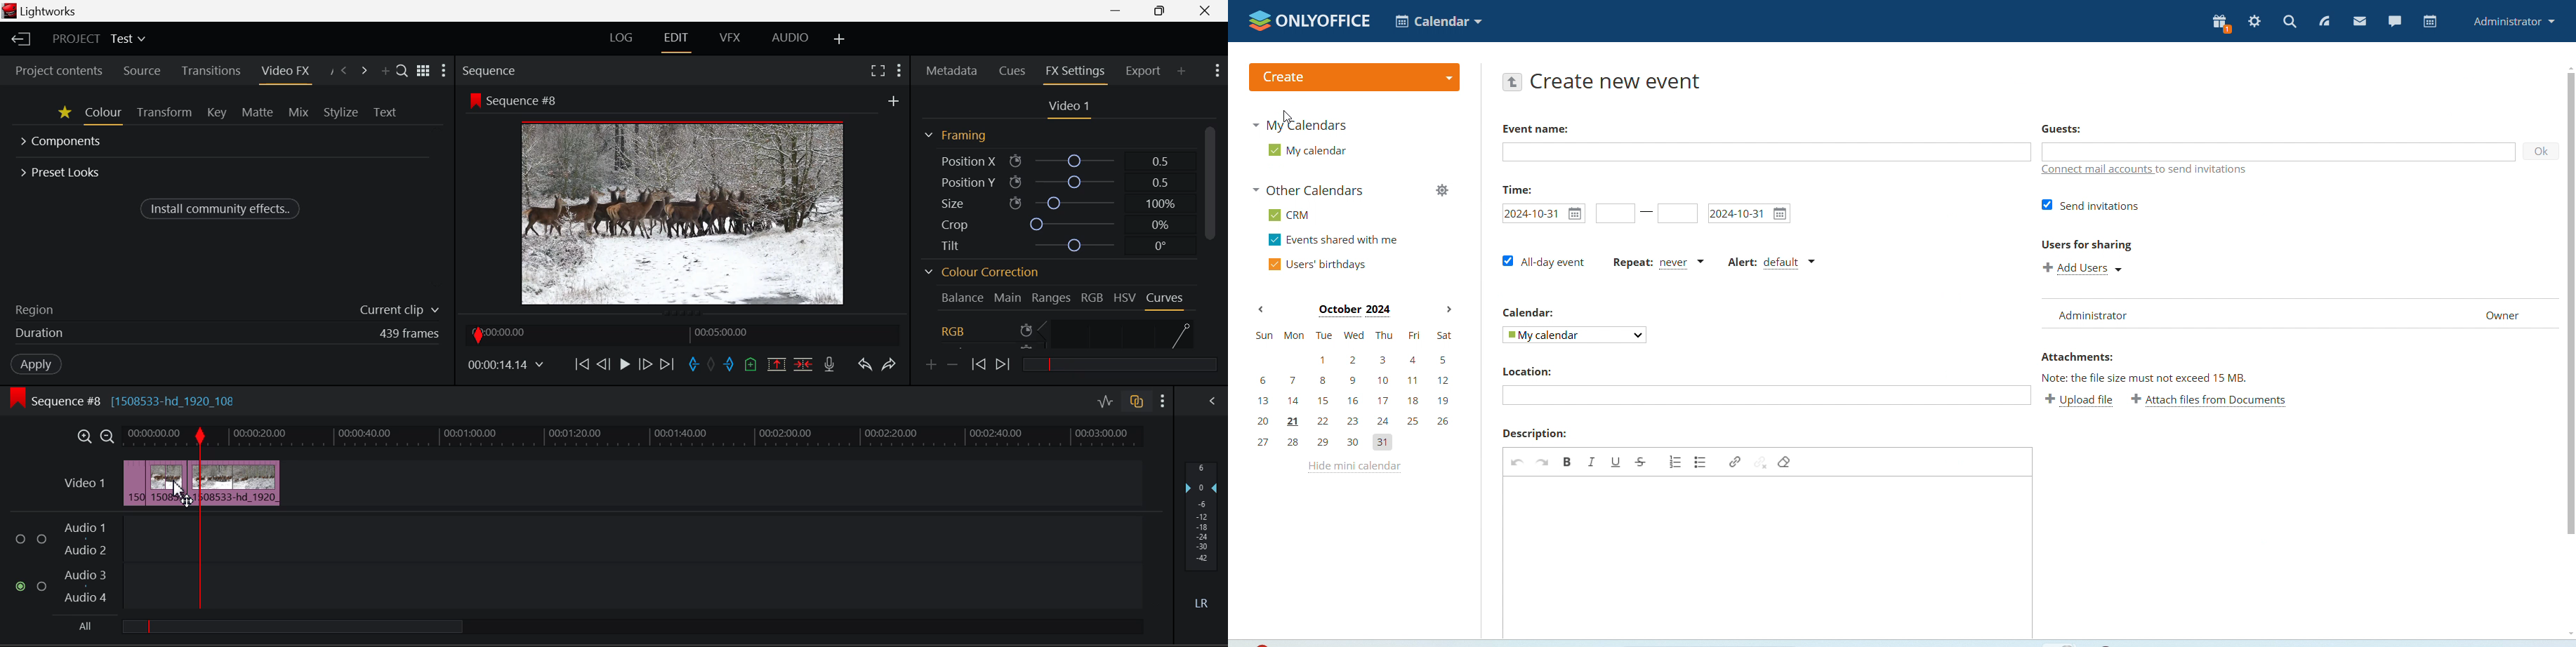  What do you see at coordinates (340, 111) in the screenshot?
I see `Stylize` at bounding box center [340, 111].